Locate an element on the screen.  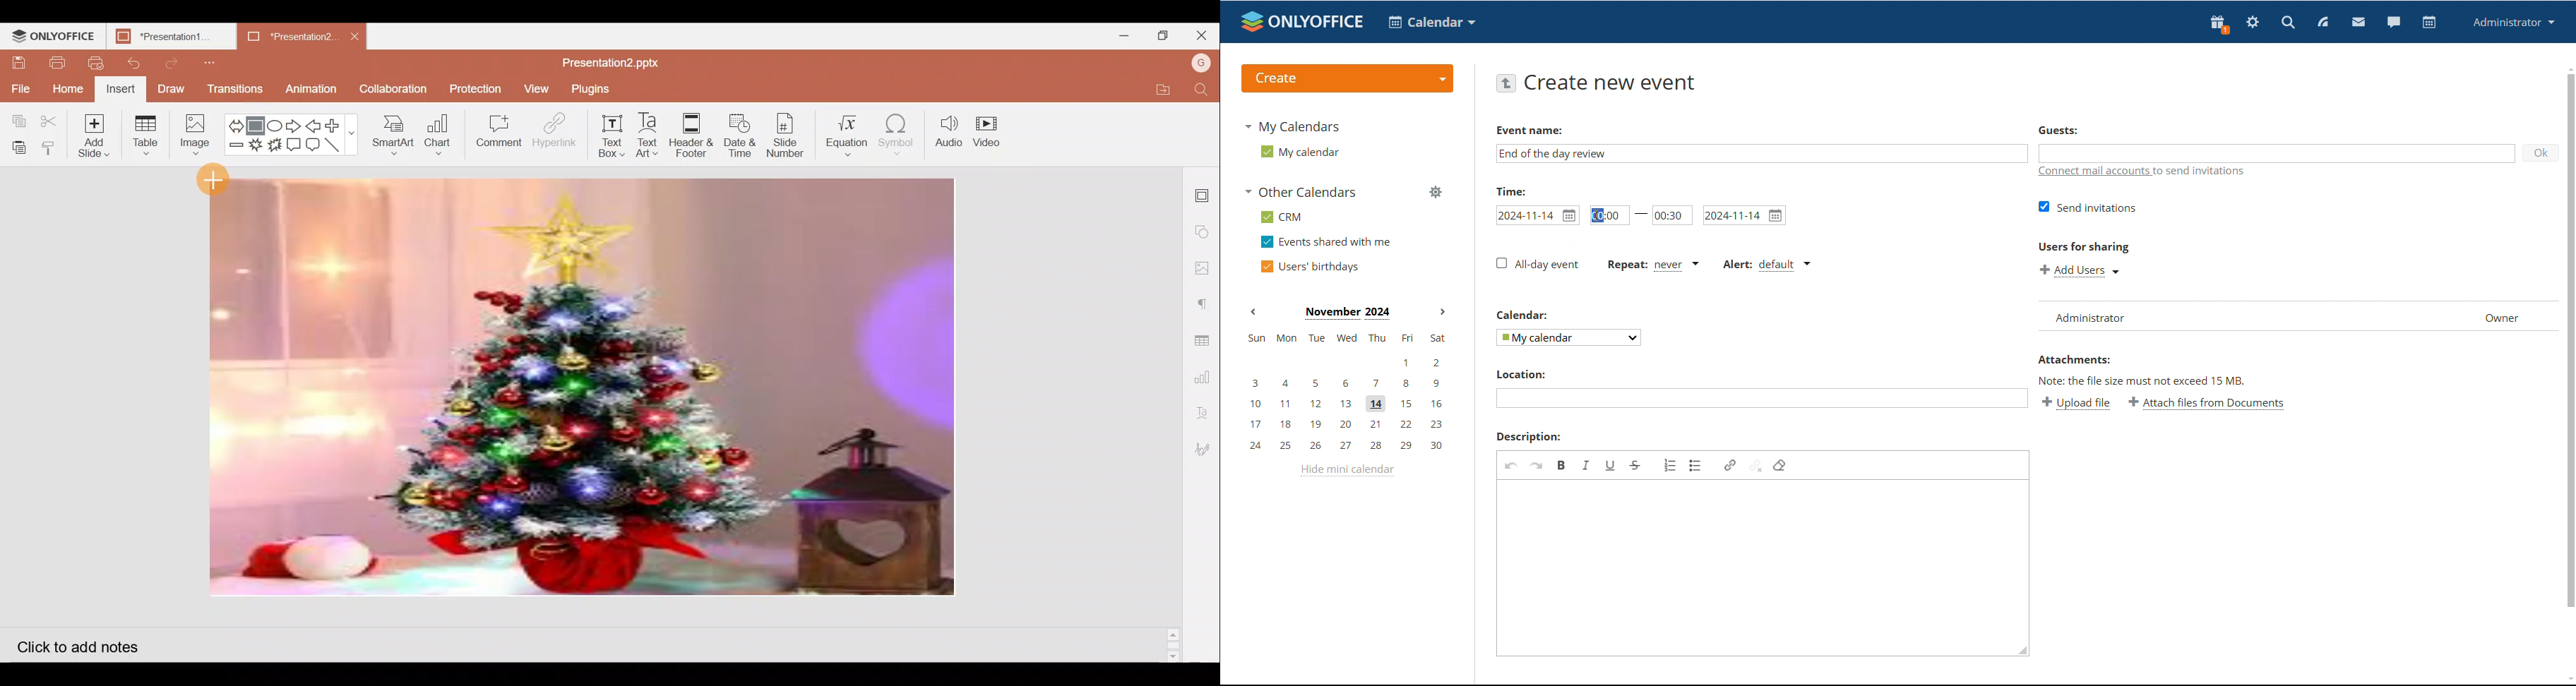
Scroll bar is located at coordinates (1174, 414).